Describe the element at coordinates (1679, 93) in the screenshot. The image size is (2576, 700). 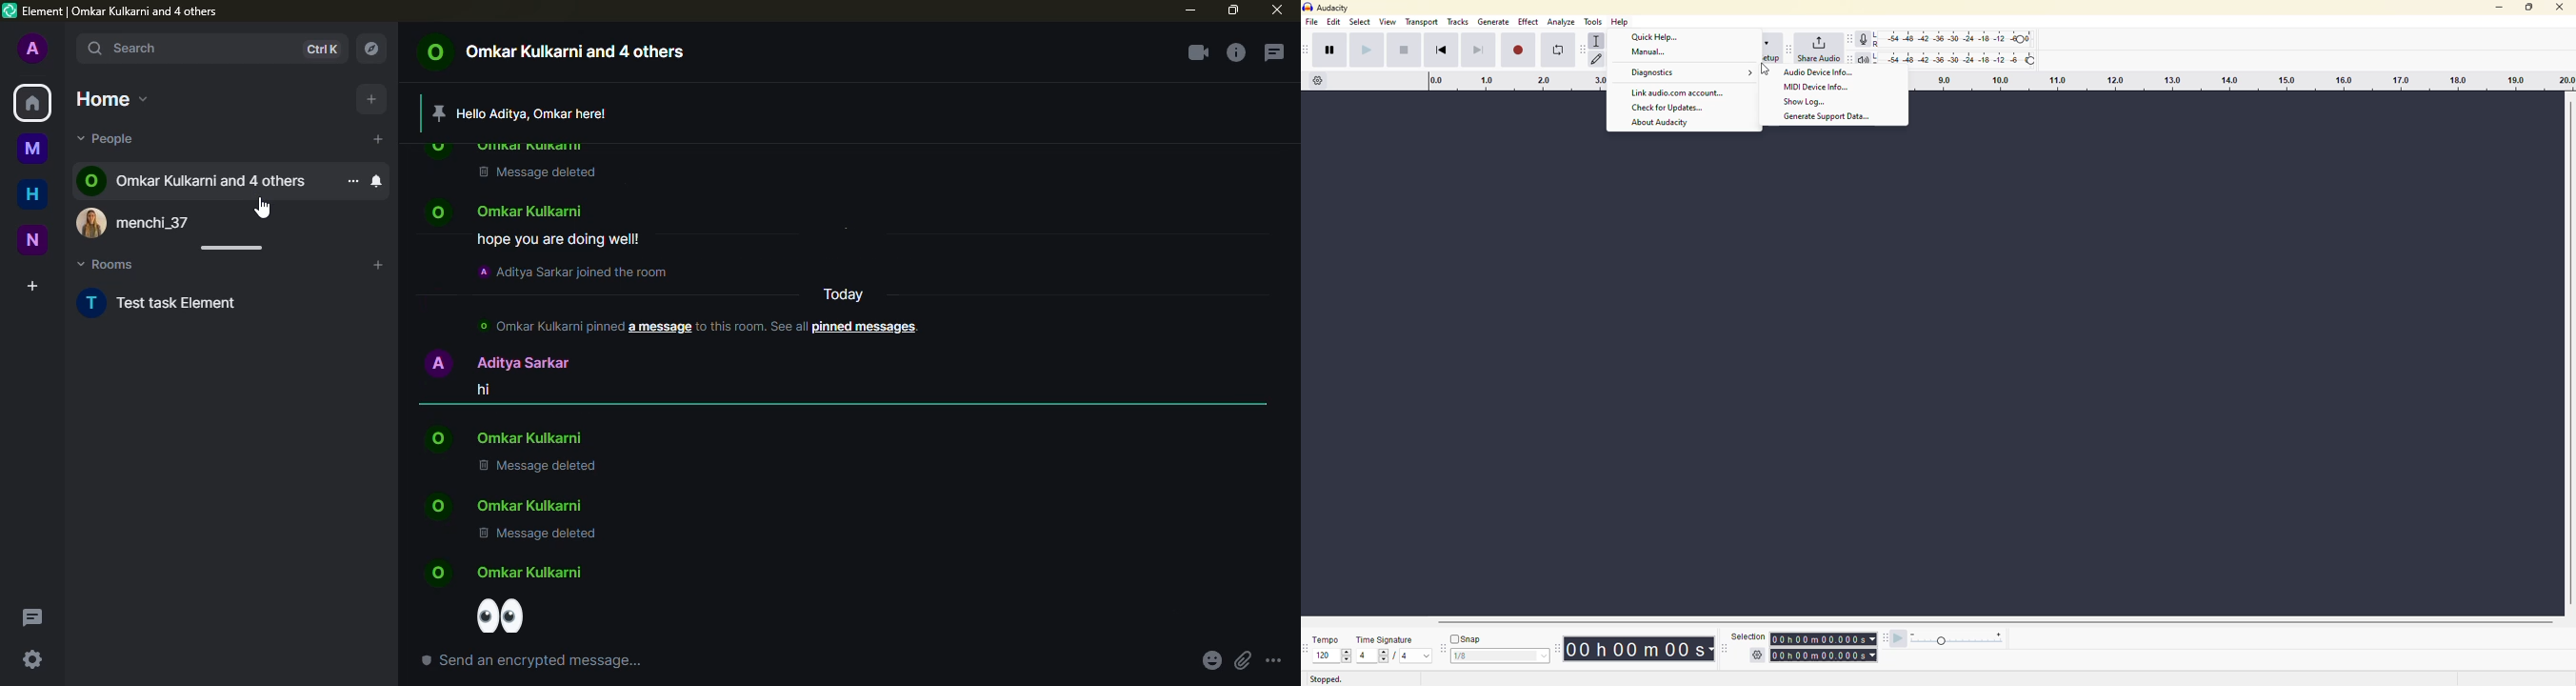
I see `Link audio.com account.` at that location.